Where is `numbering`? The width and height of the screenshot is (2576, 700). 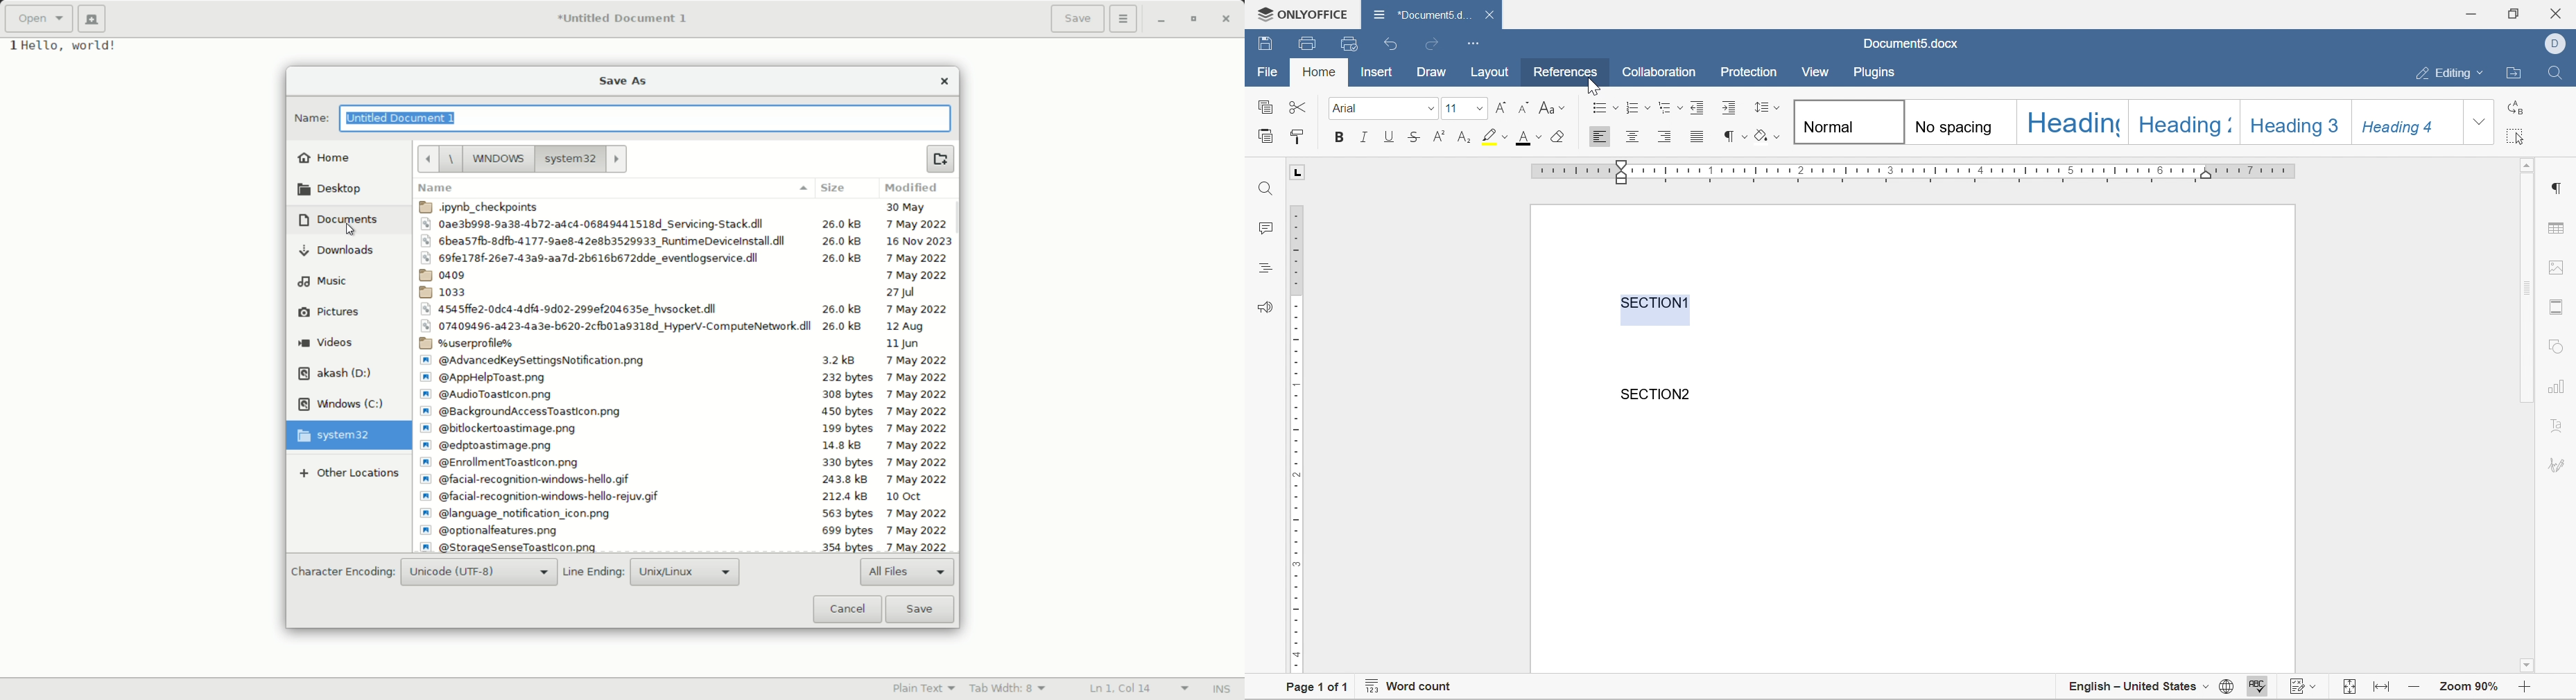 numbering is located at coordinates (1638, 107).